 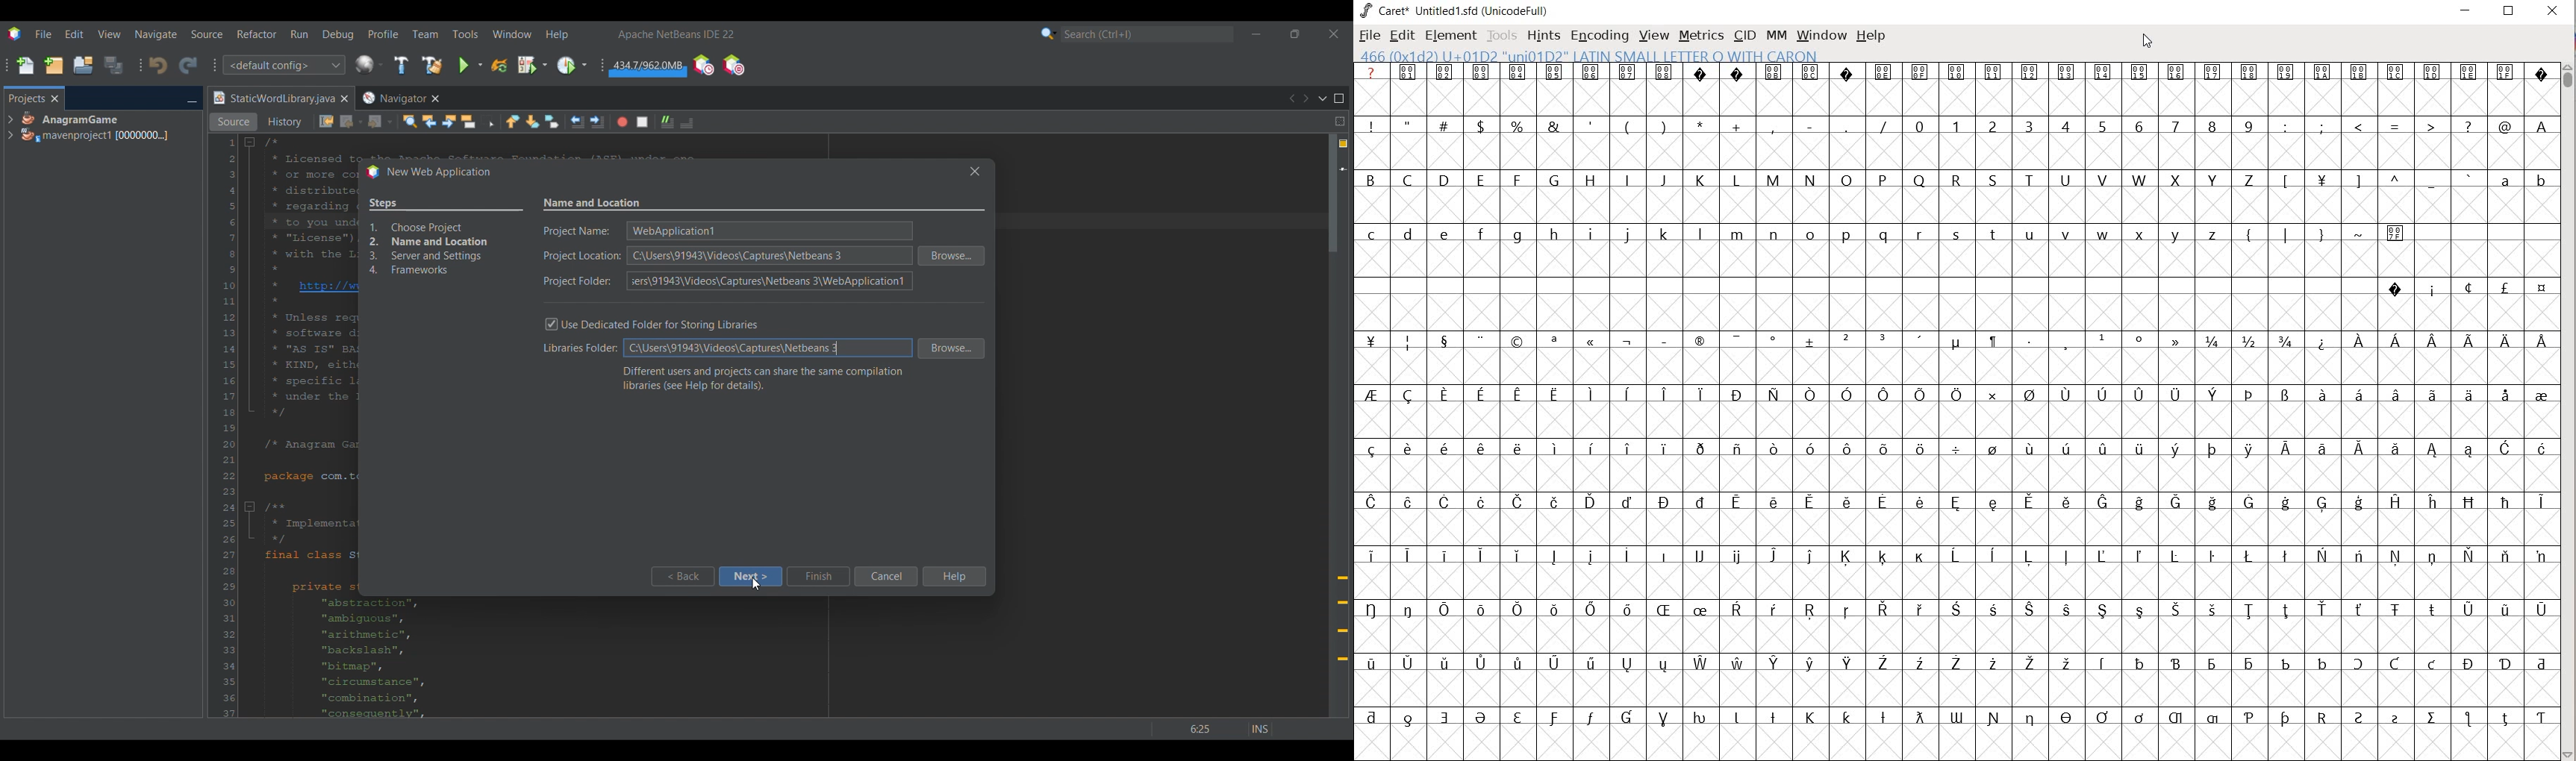 I want to click on View menu, so click(x=109, y=34).